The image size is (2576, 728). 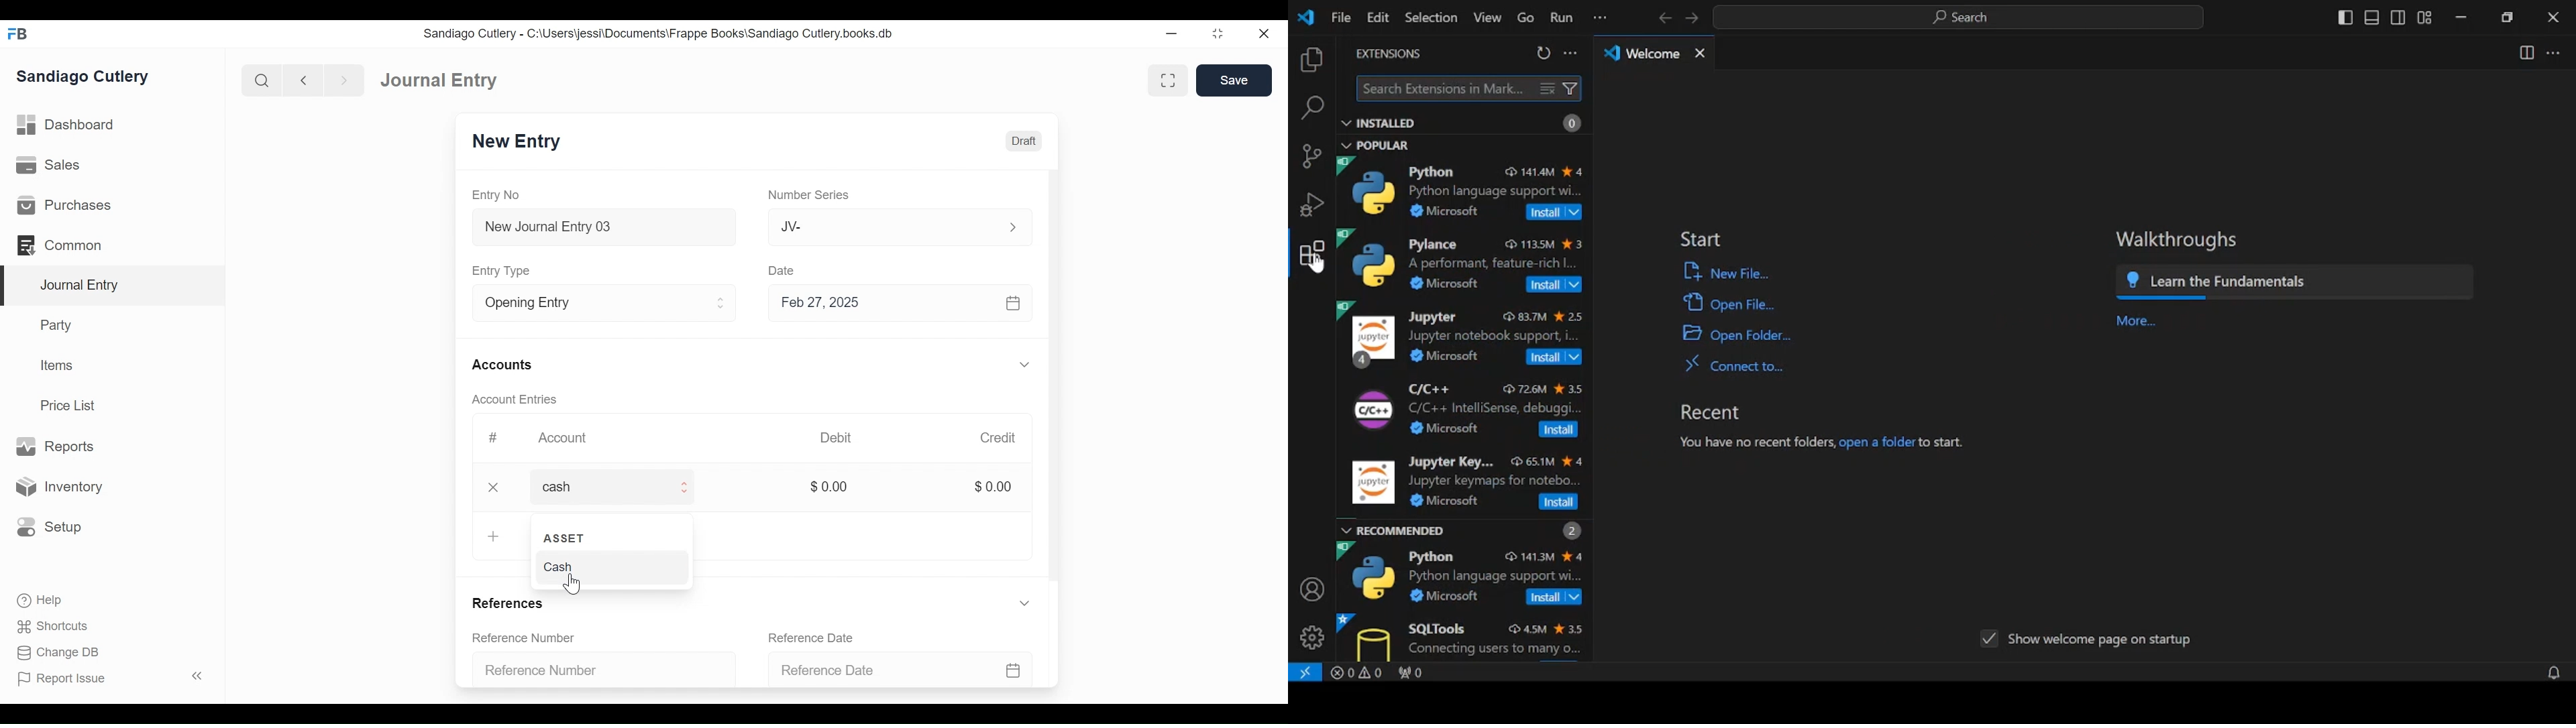 I want to click on refresh, so click(x=1545, y=53).